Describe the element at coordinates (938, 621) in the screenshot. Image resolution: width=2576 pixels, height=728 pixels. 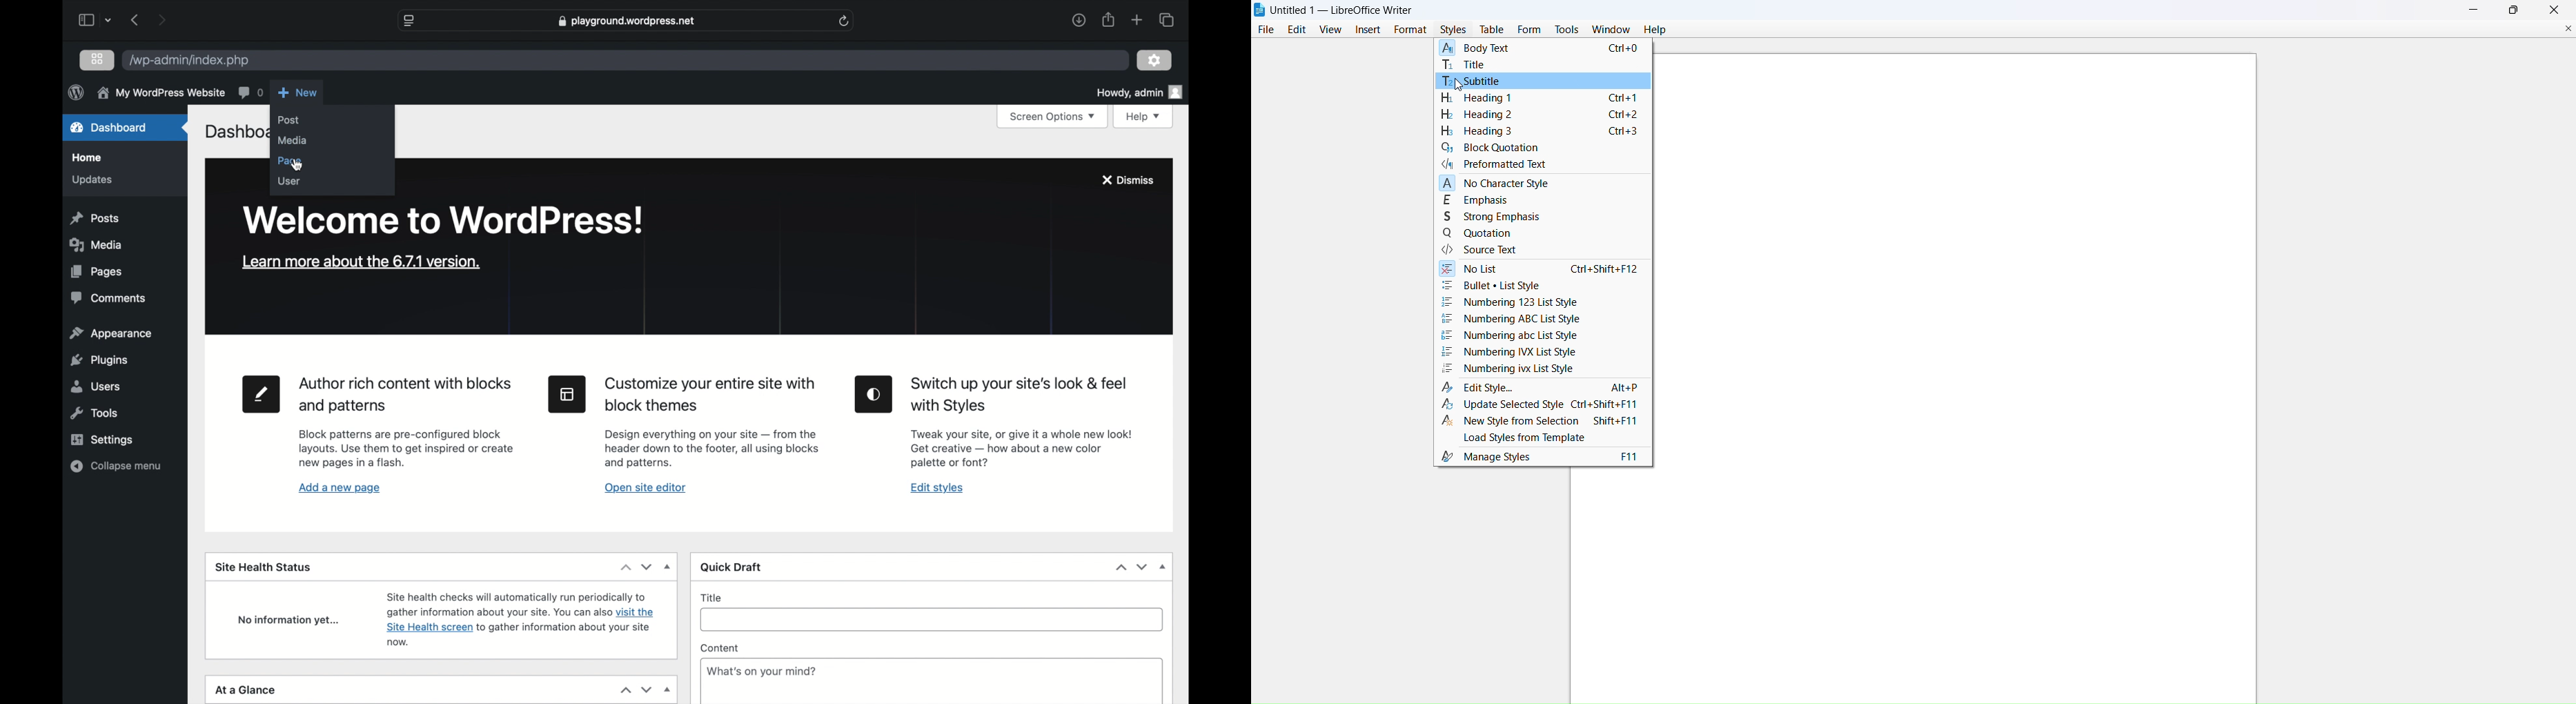
I see `title input` at that location.